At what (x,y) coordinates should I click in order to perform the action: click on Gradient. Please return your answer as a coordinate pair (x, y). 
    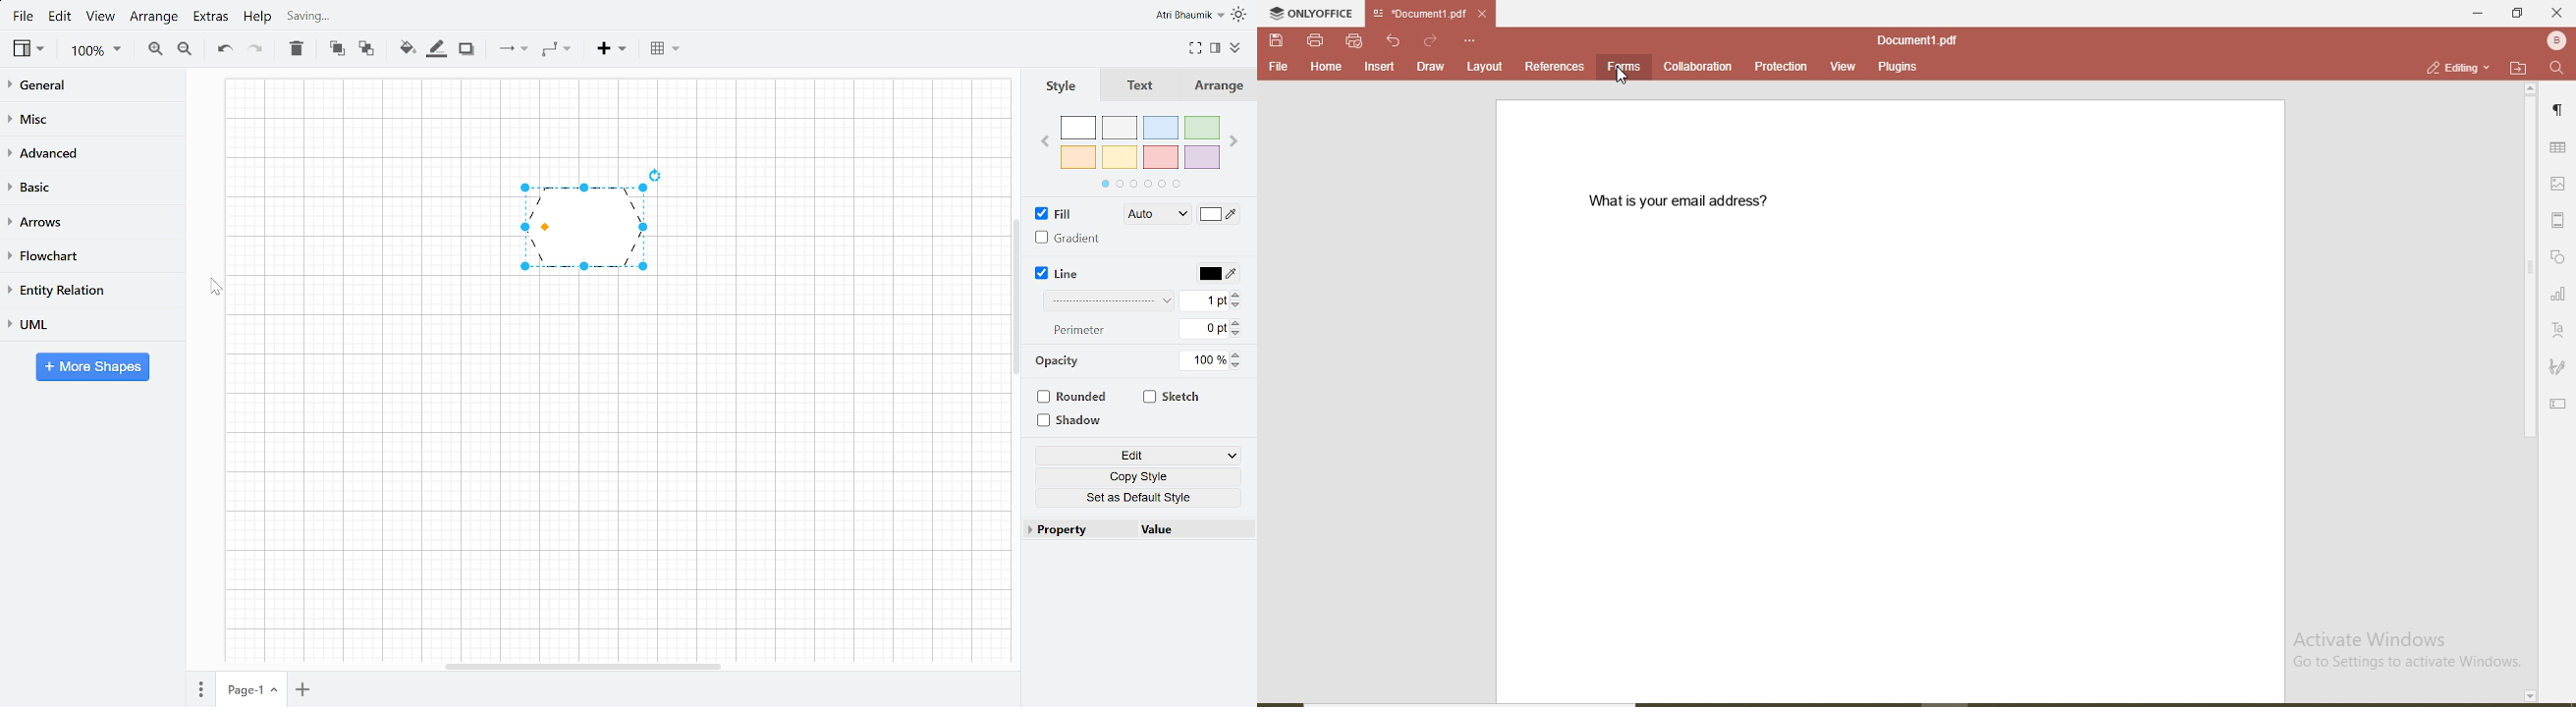
    Looking at the image, I should click on (1068, 238).